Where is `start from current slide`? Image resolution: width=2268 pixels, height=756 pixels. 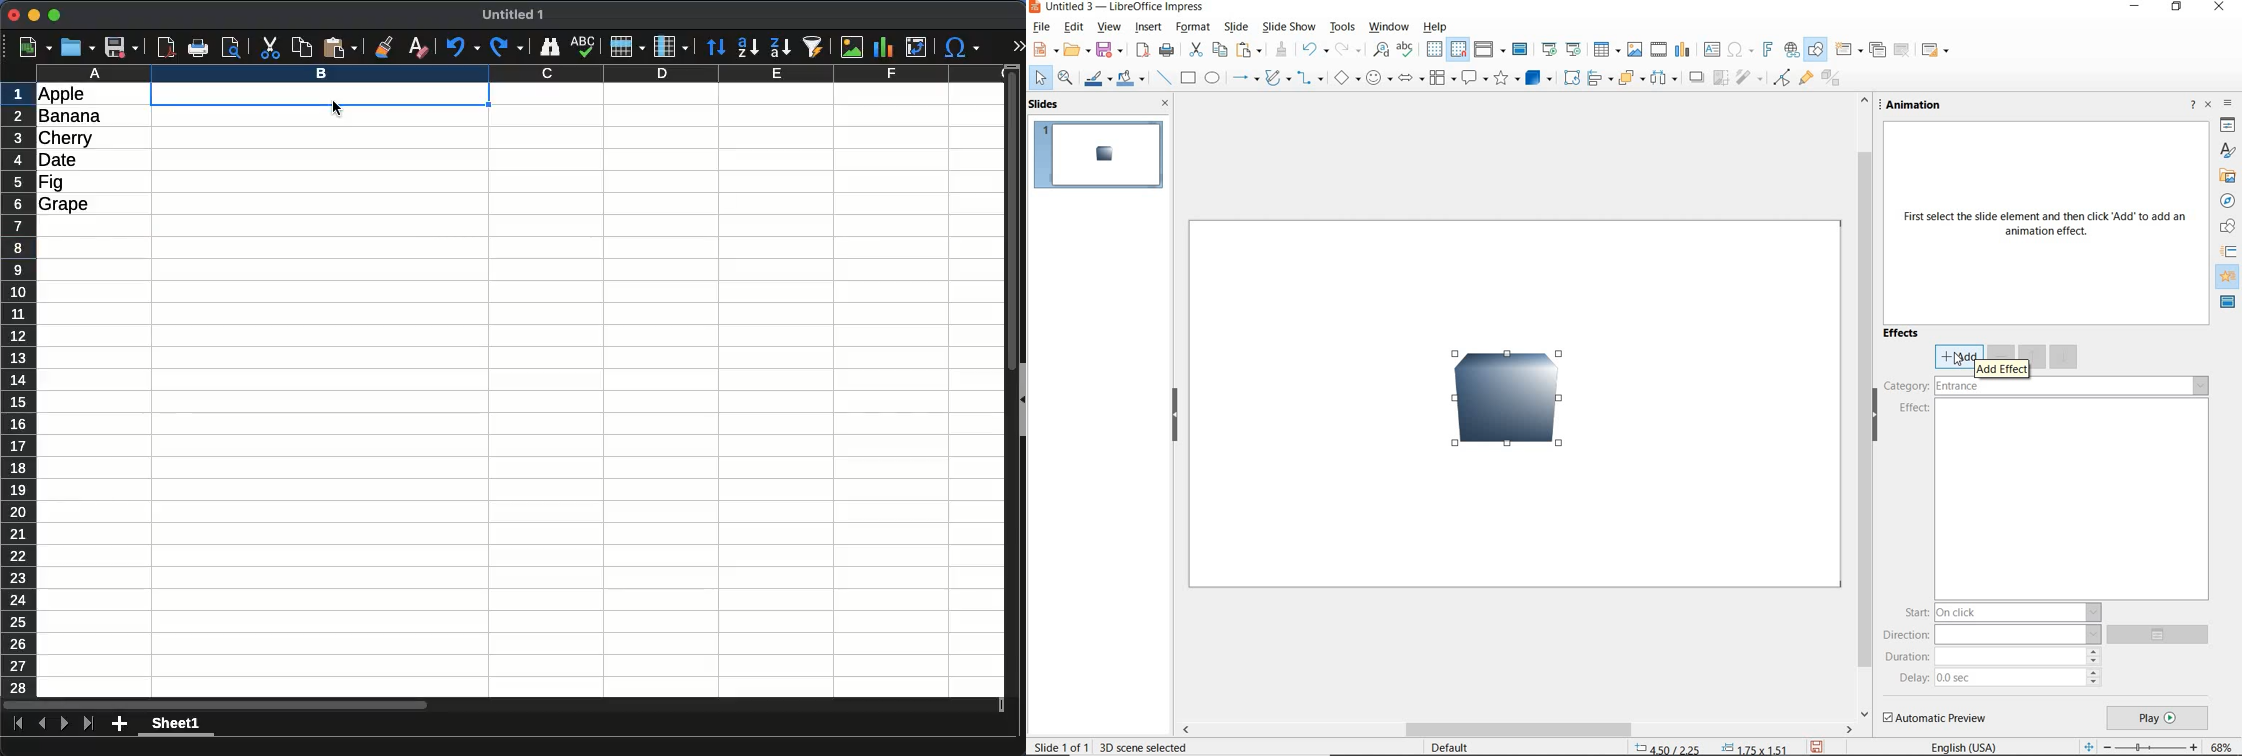 start from current slide is located at coordinates (1573, 49).